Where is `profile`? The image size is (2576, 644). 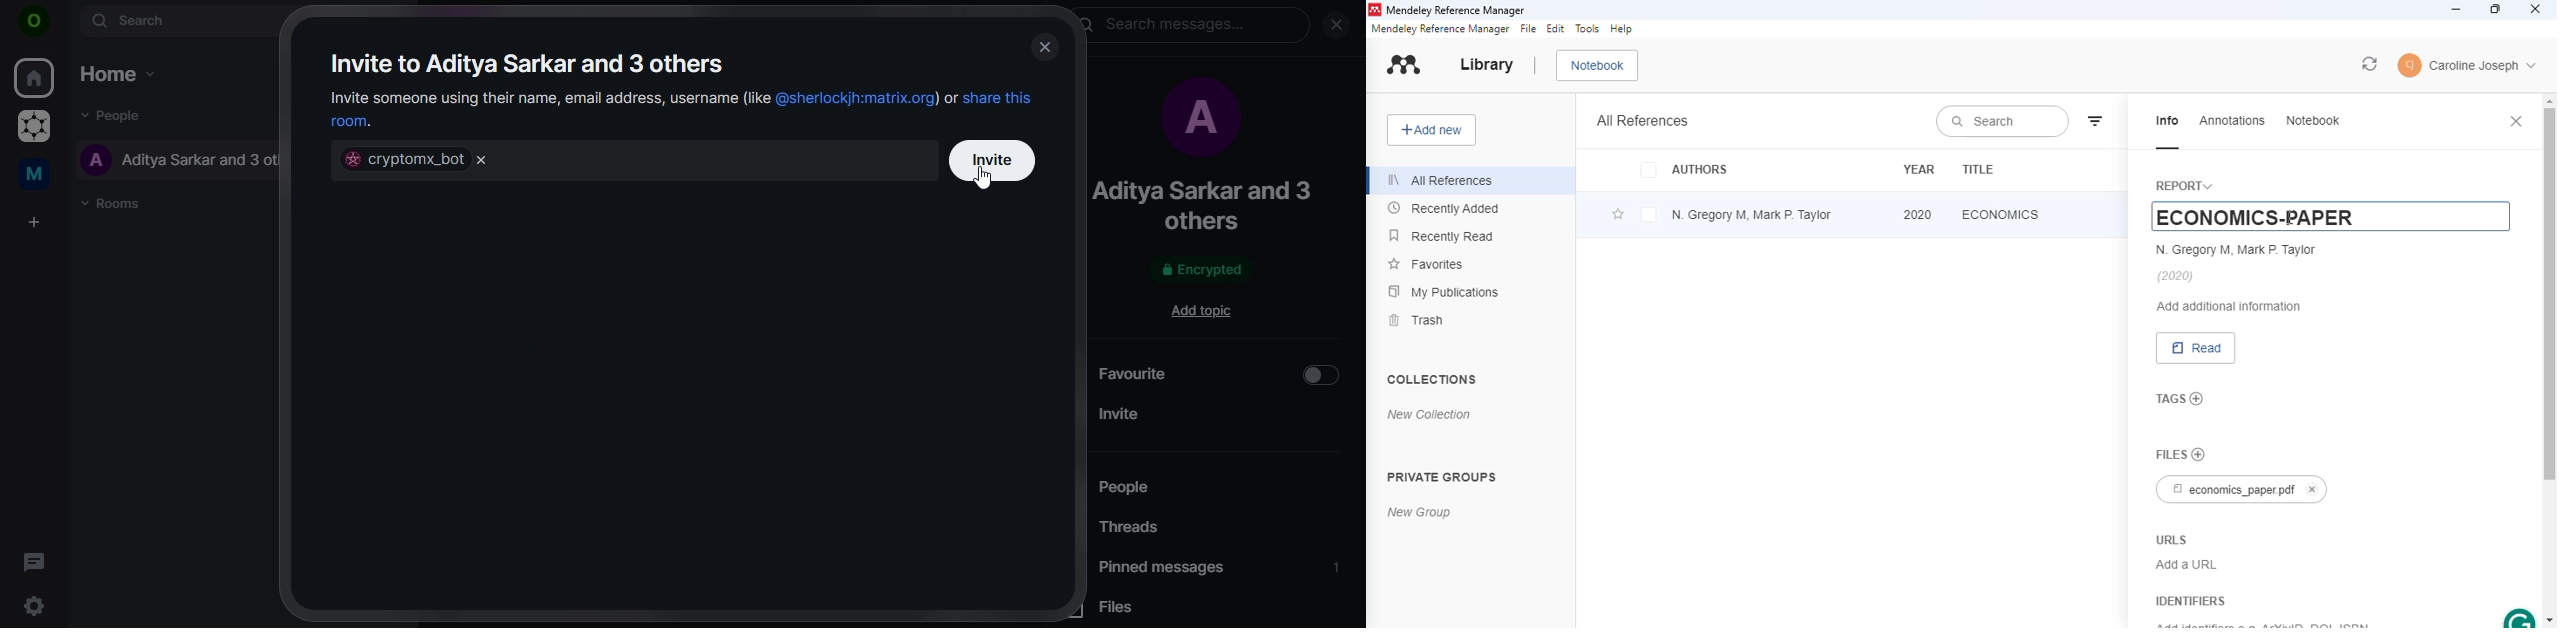
profile is located at coordinates (2468, 65).